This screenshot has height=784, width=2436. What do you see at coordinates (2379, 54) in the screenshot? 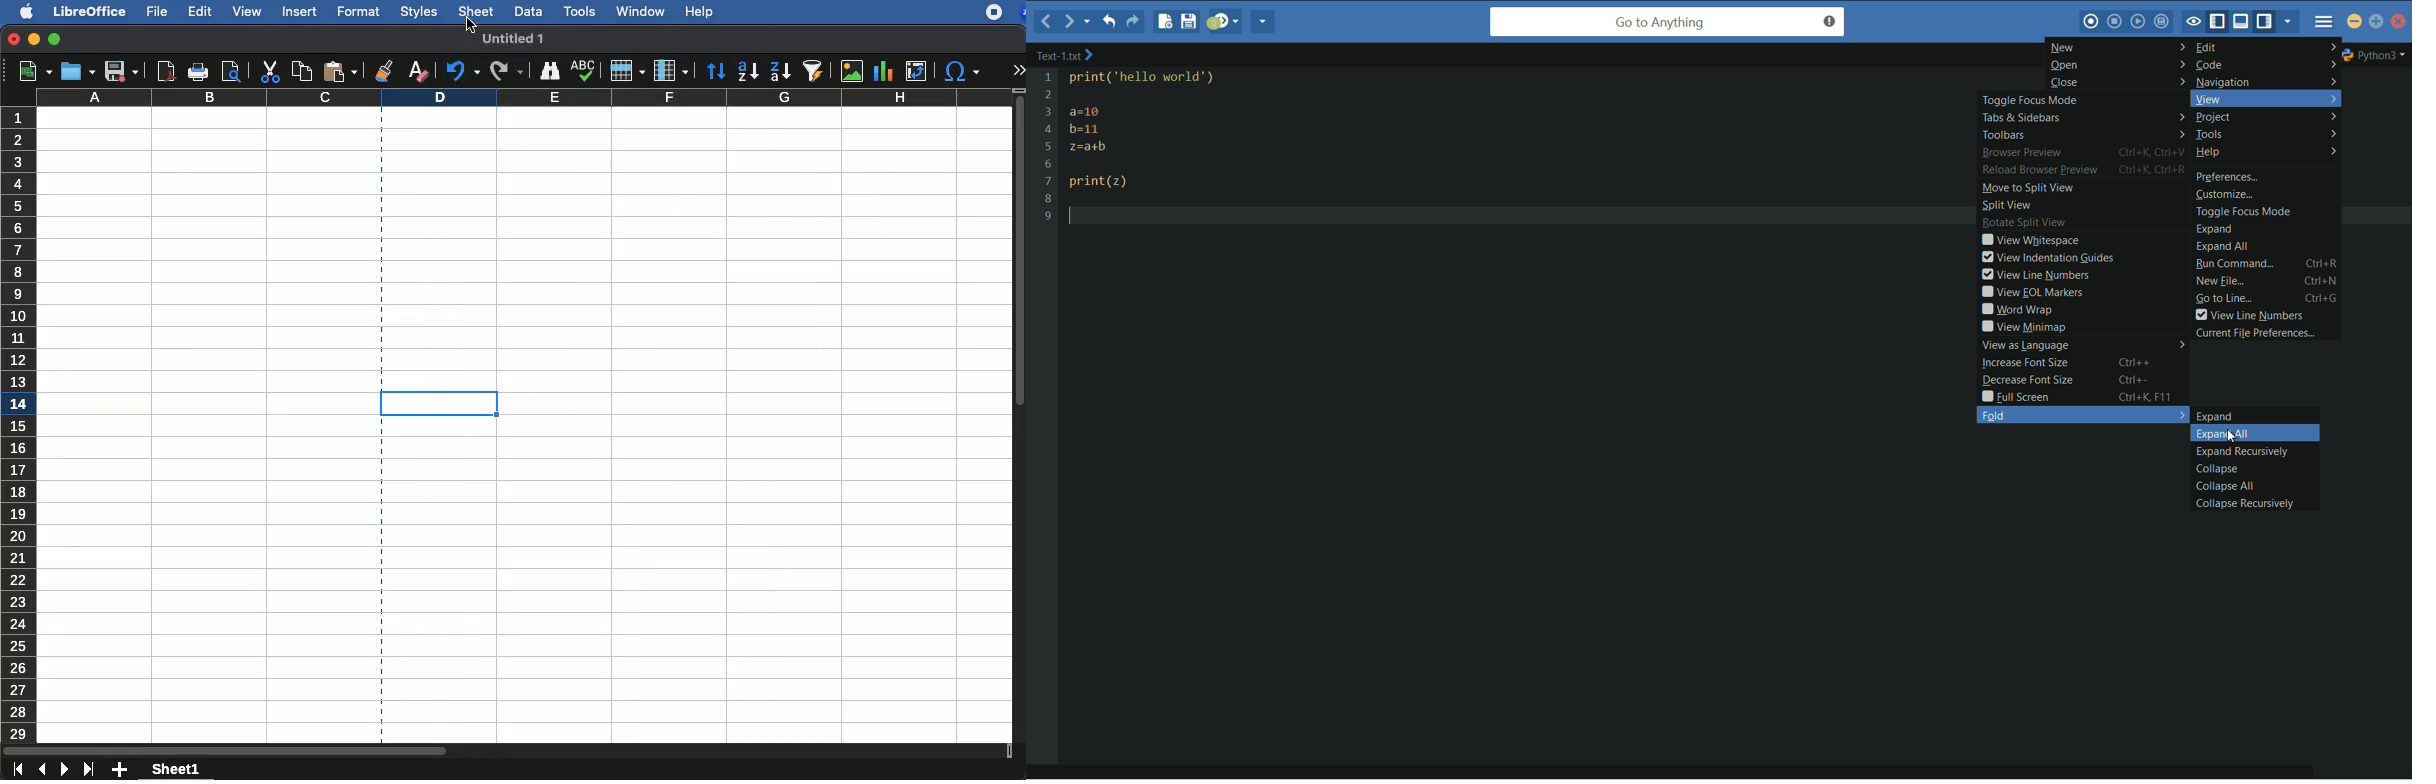
I see `python3` at bounding box center [2379, 54].